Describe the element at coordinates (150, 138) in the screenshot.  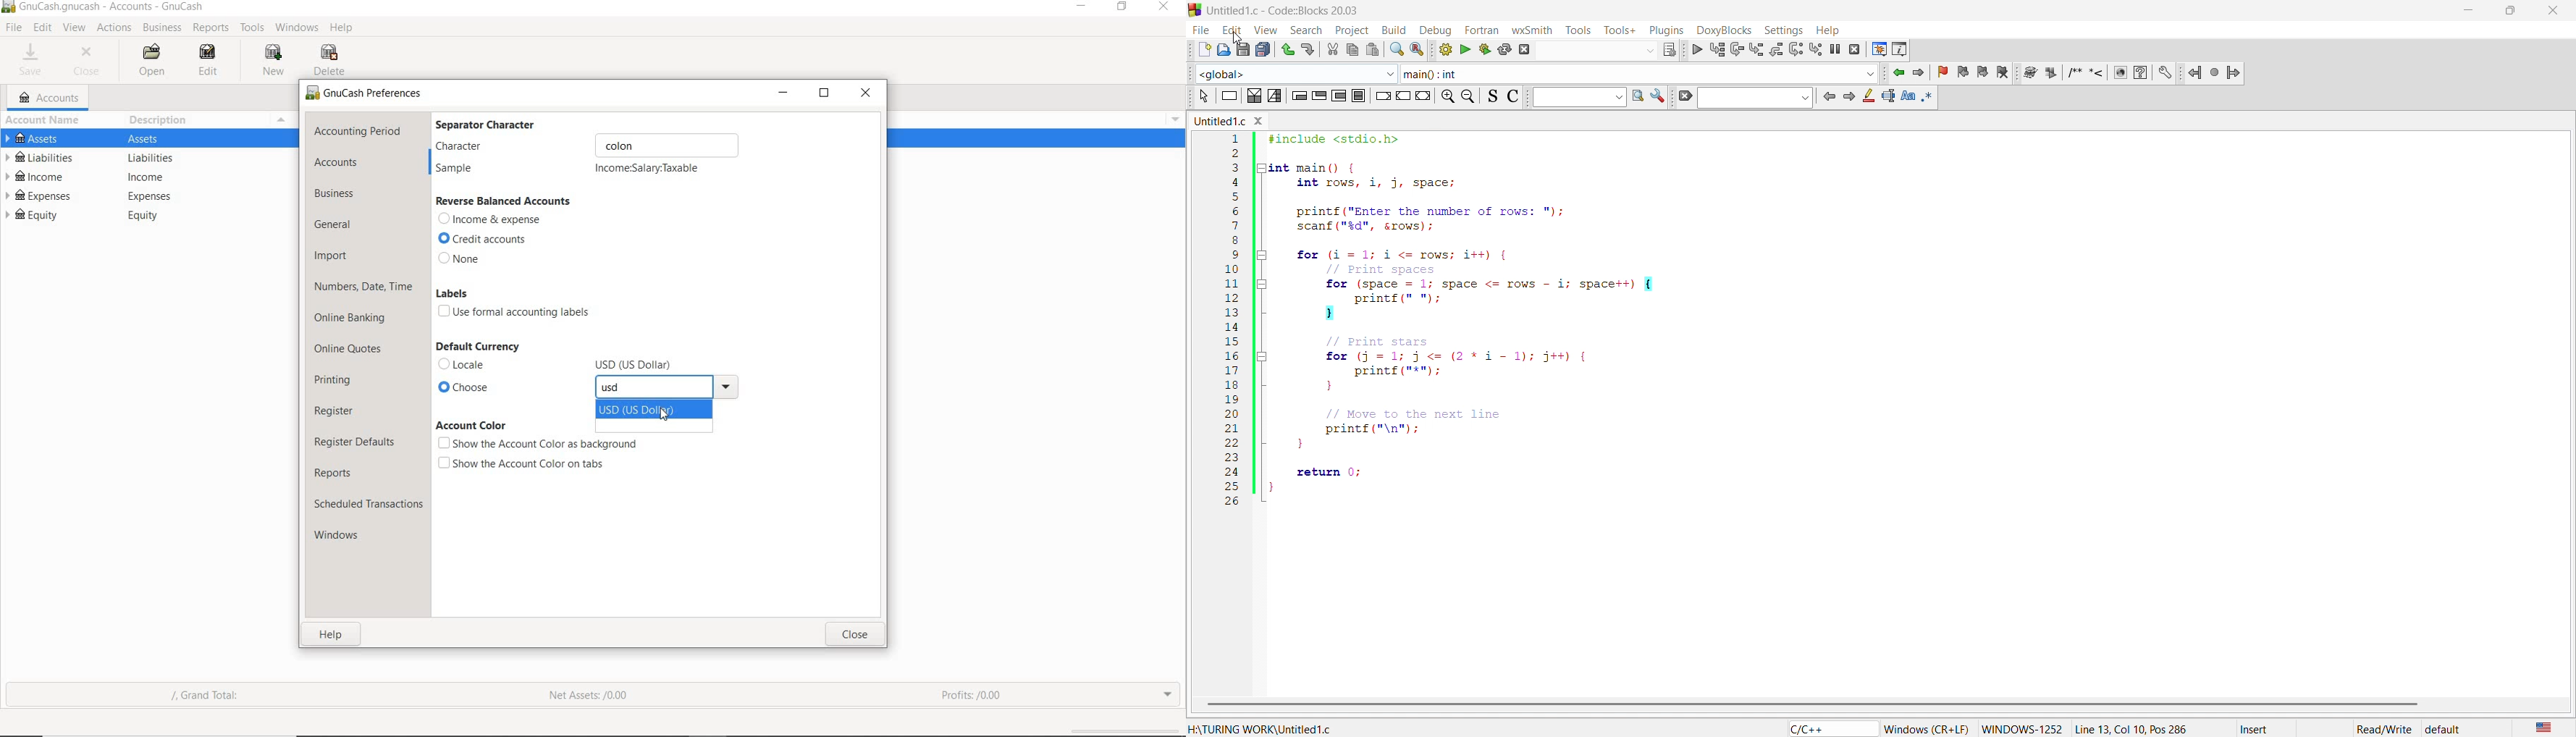
I see `` at that location.